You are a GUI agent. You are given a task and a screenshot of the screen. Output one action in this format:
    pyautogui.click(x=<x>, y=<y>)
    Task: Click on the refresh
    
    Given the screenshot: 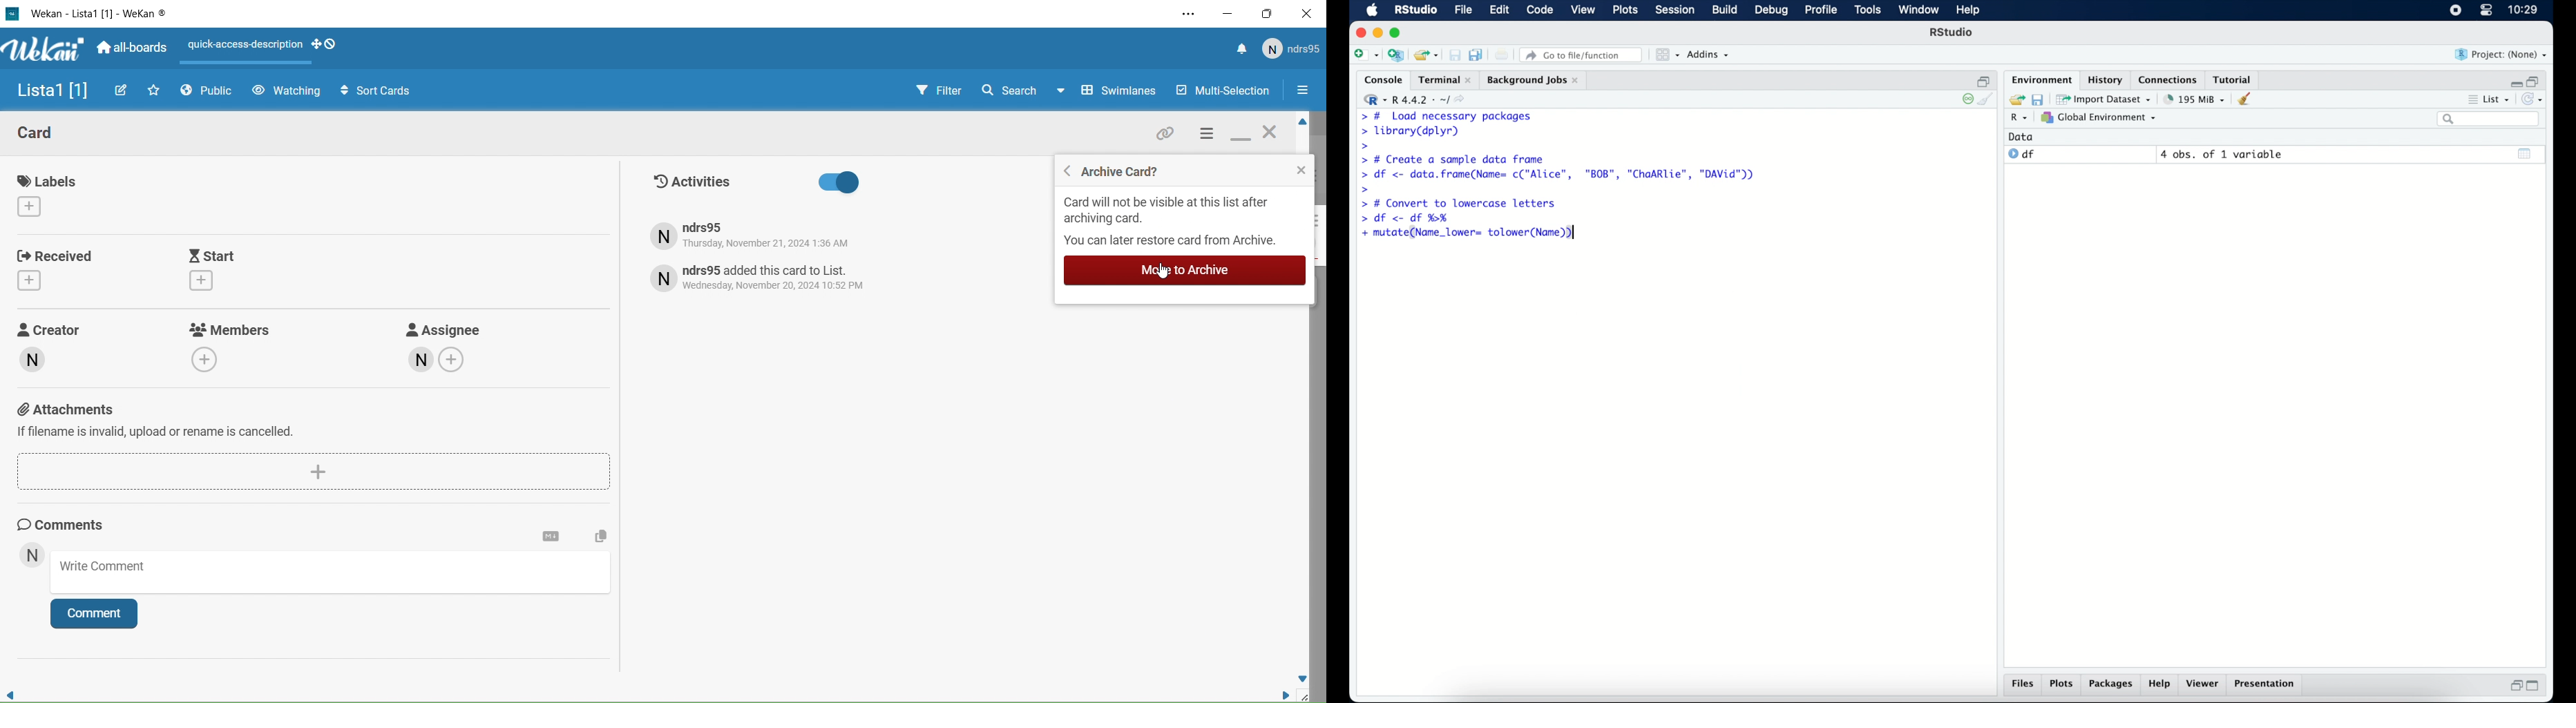 What is the action you would take?
    pyautogui.click(x=2535, y=100)
    